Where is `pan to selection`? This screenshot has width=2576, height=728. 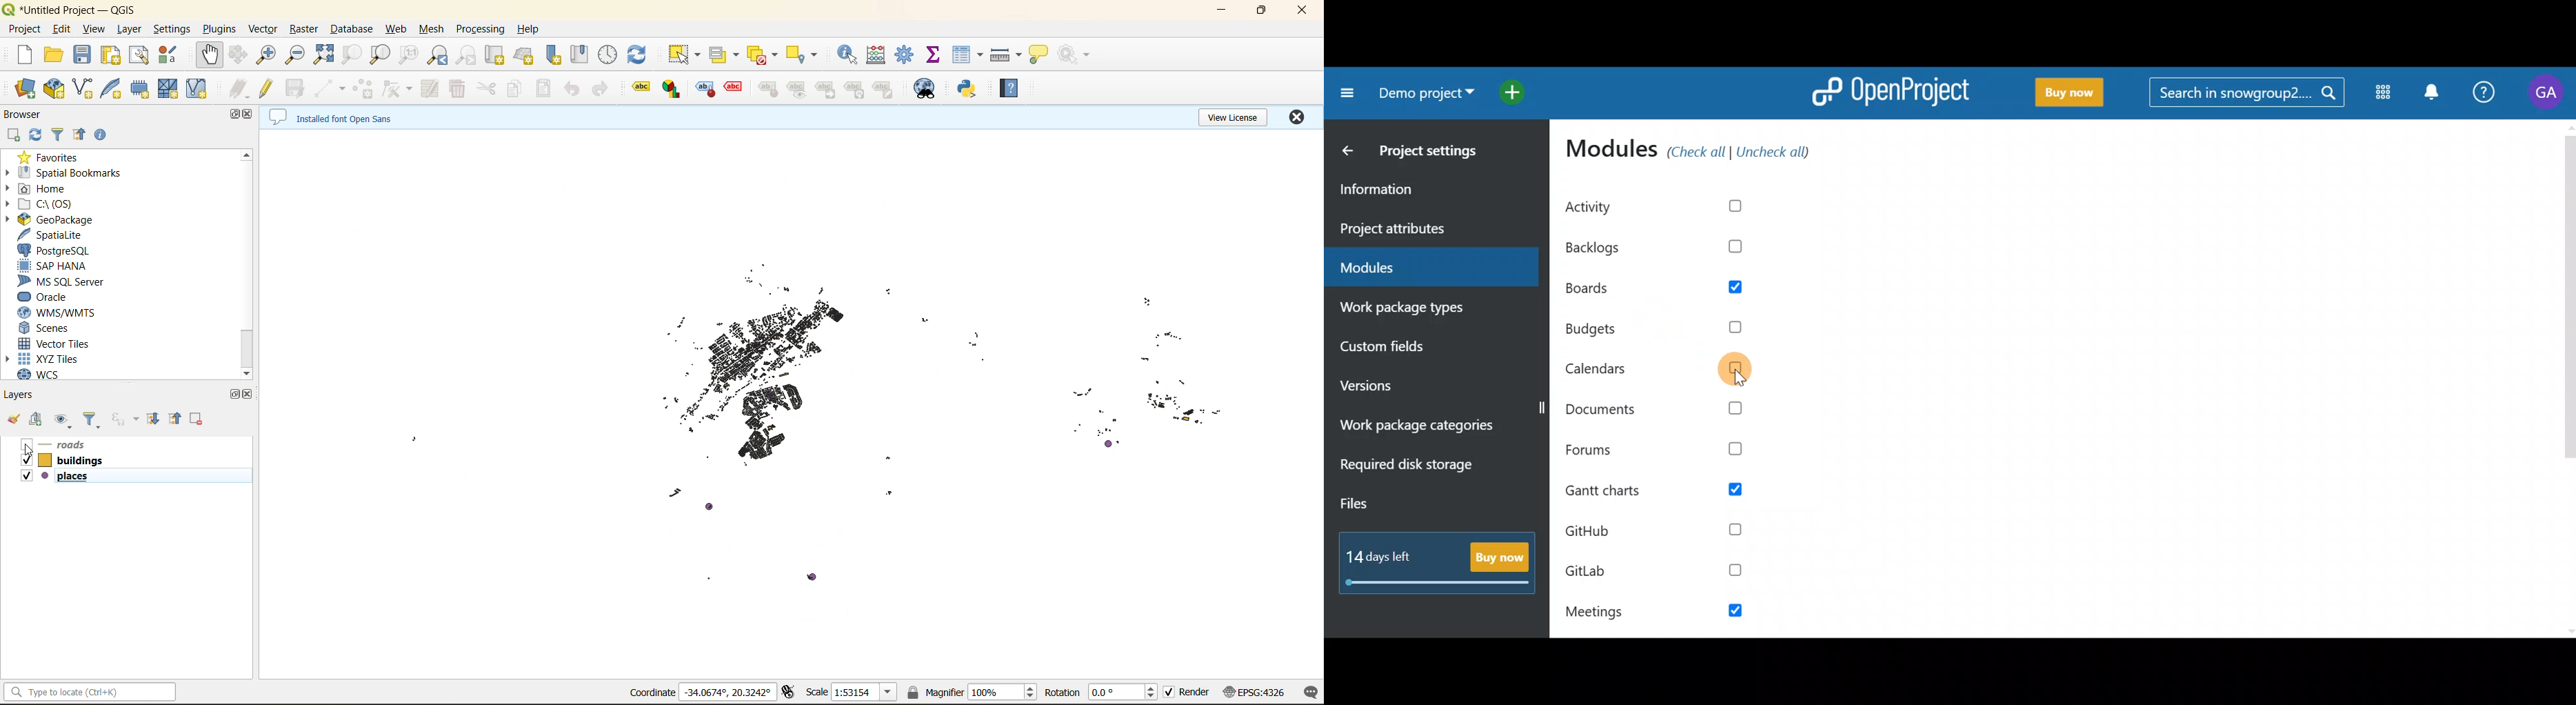
pan to selection is located at coordinates (236, 55).